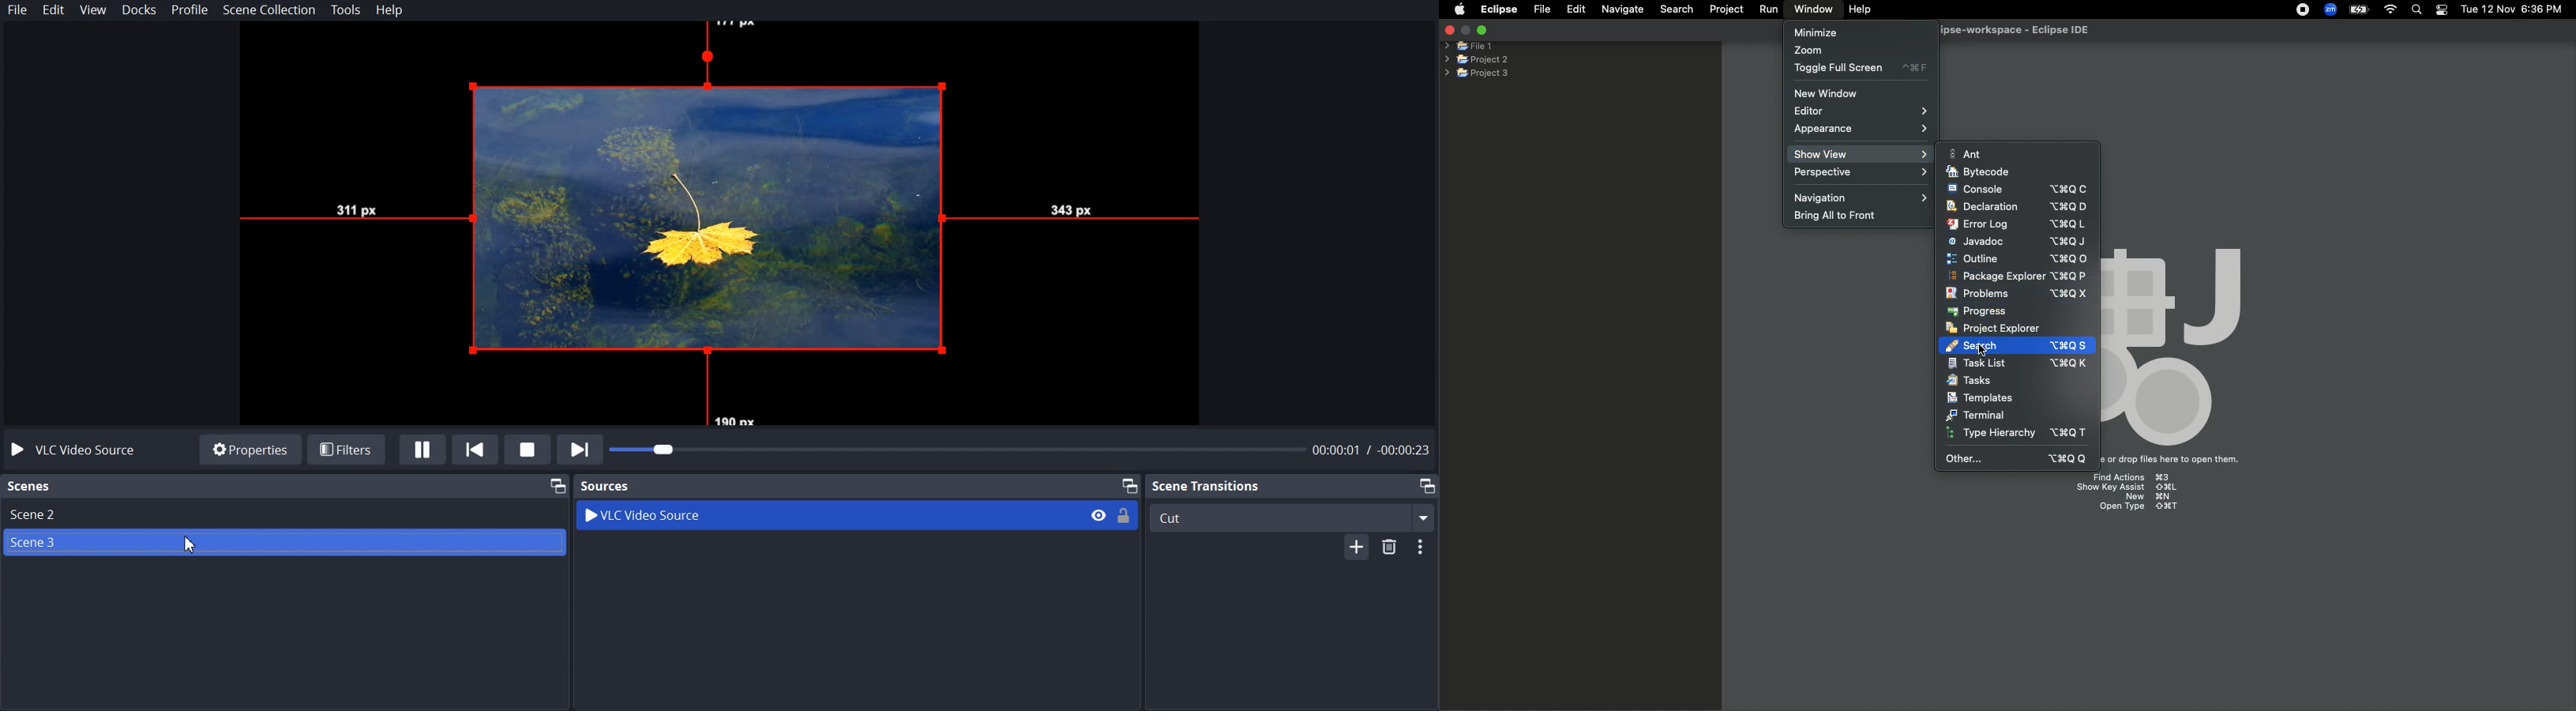 The width and height of the screenshot is (2576, 728). Describe the element at coordinates (346, 10) in the screenshot. I see `Tools` at that location.